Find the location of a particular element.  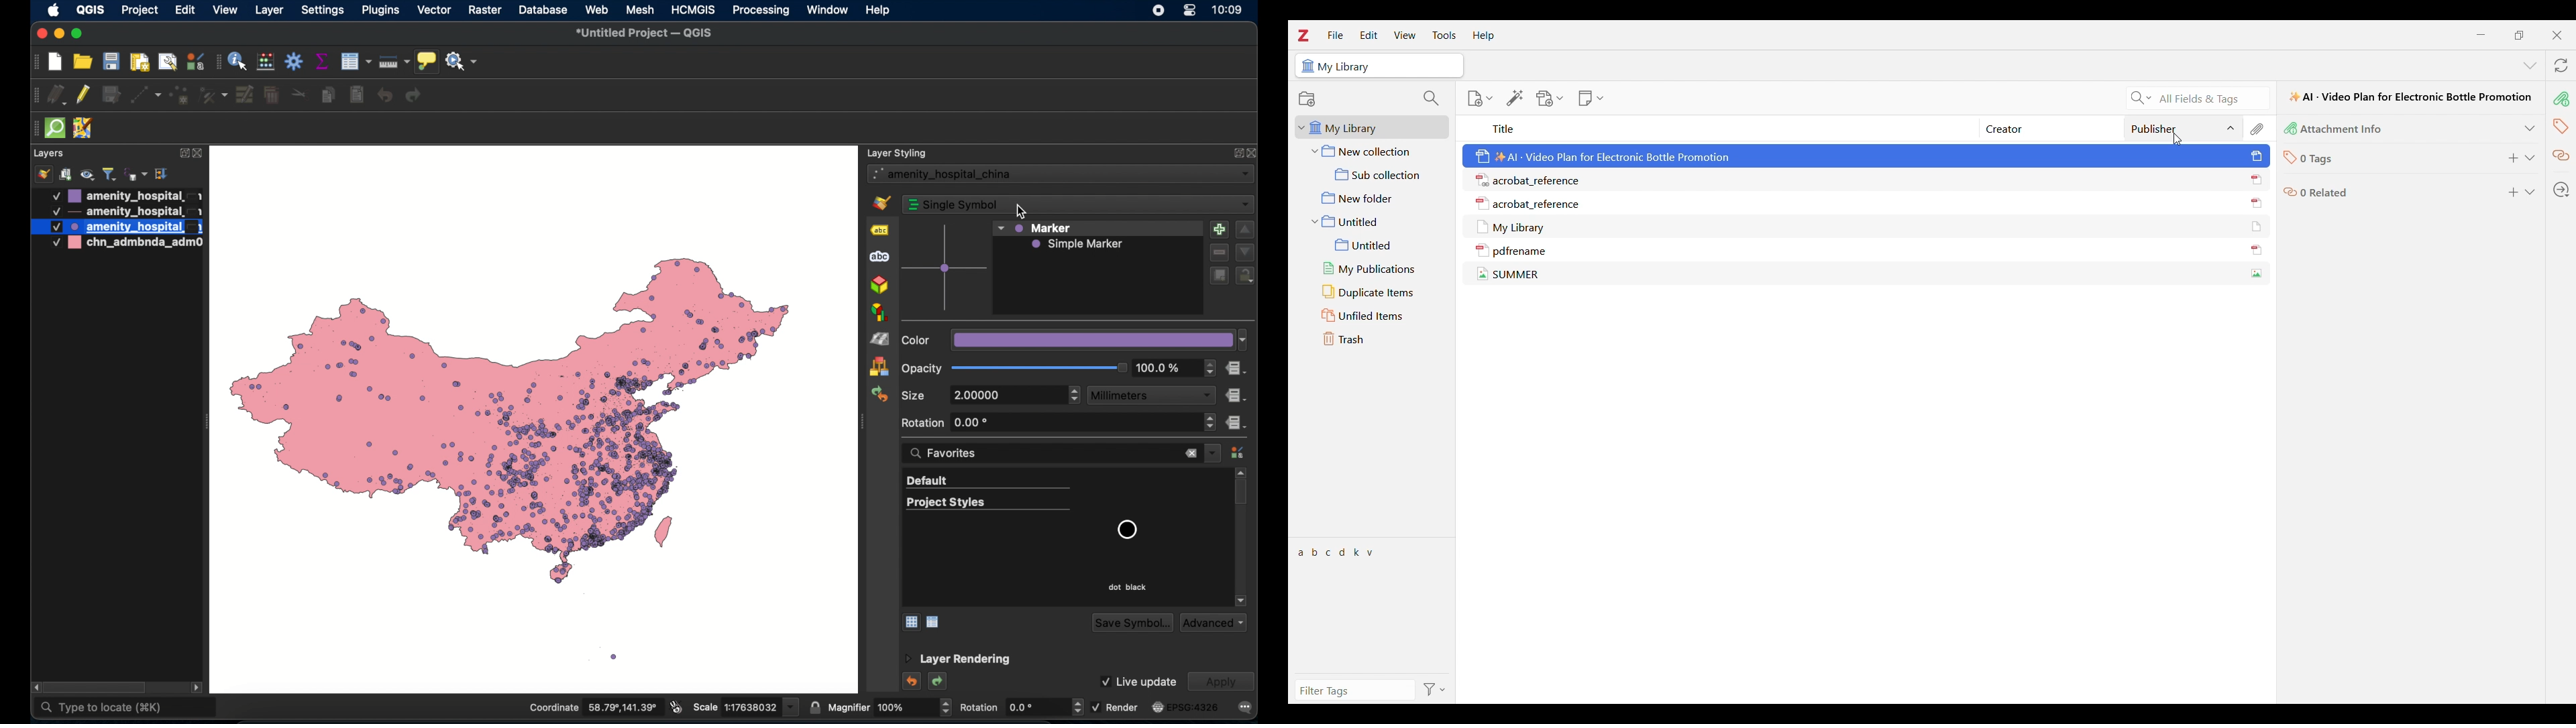

Untitled is located at coordinates (1375, 245).